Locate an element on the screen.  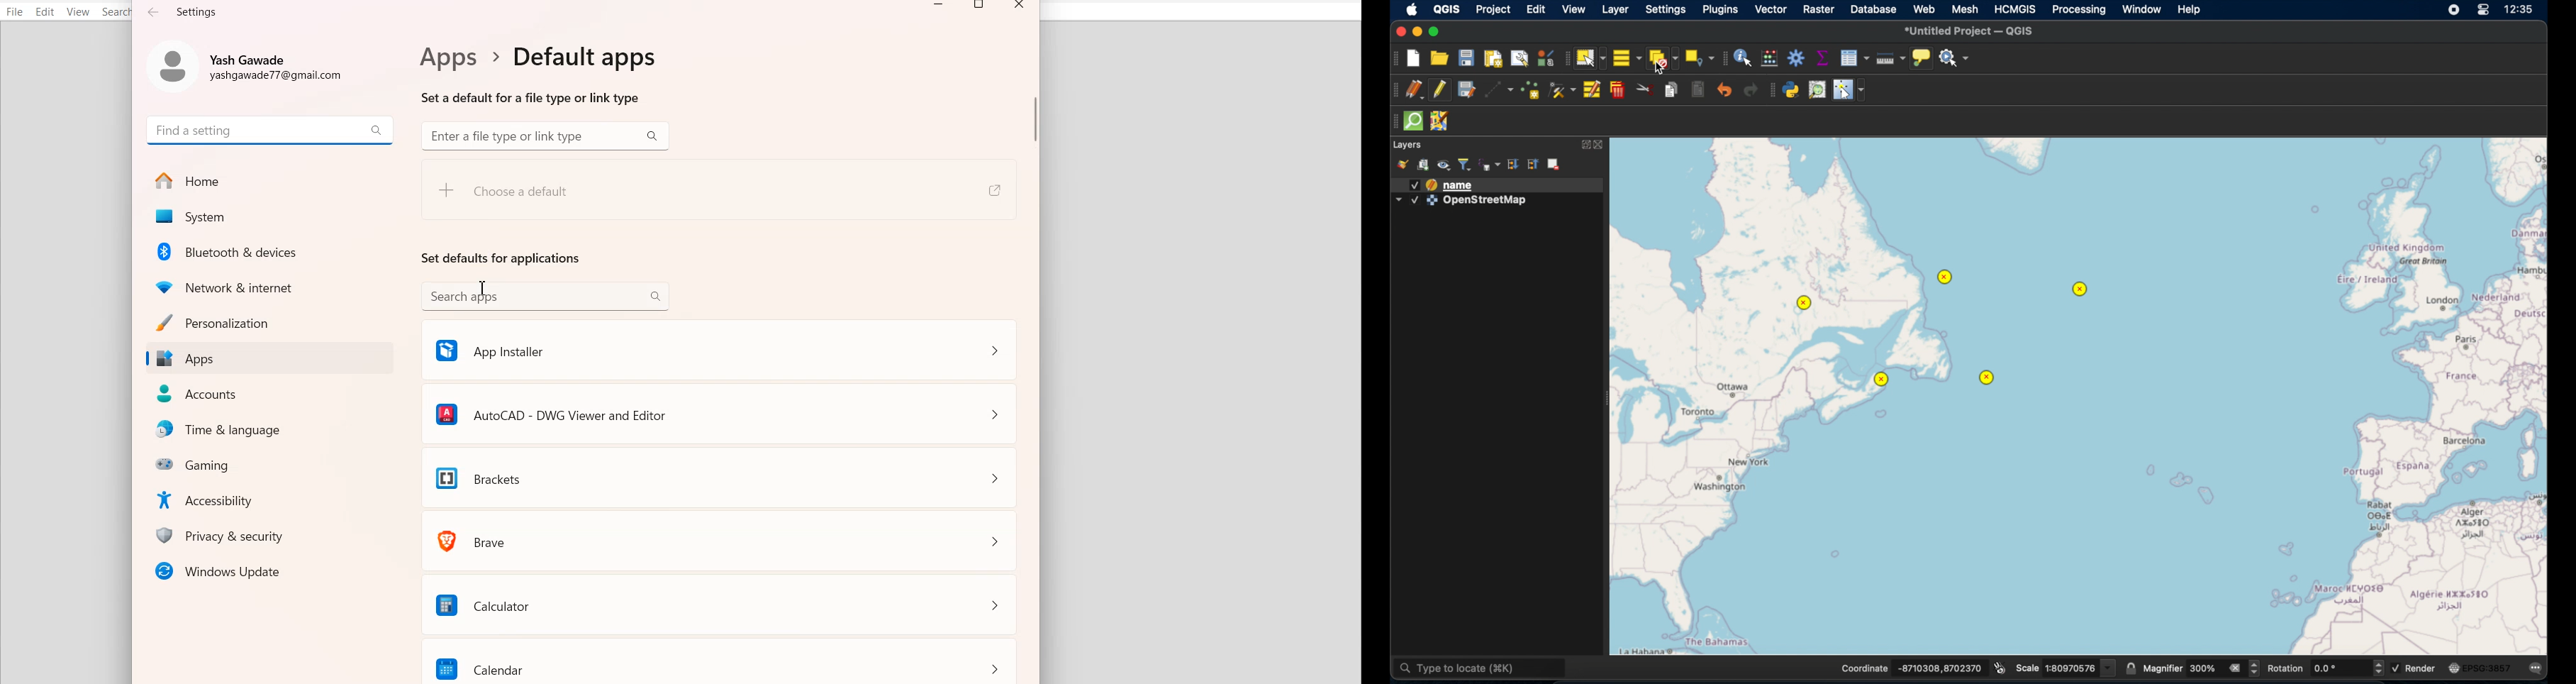
layers is located at coordinates (1408, 145).